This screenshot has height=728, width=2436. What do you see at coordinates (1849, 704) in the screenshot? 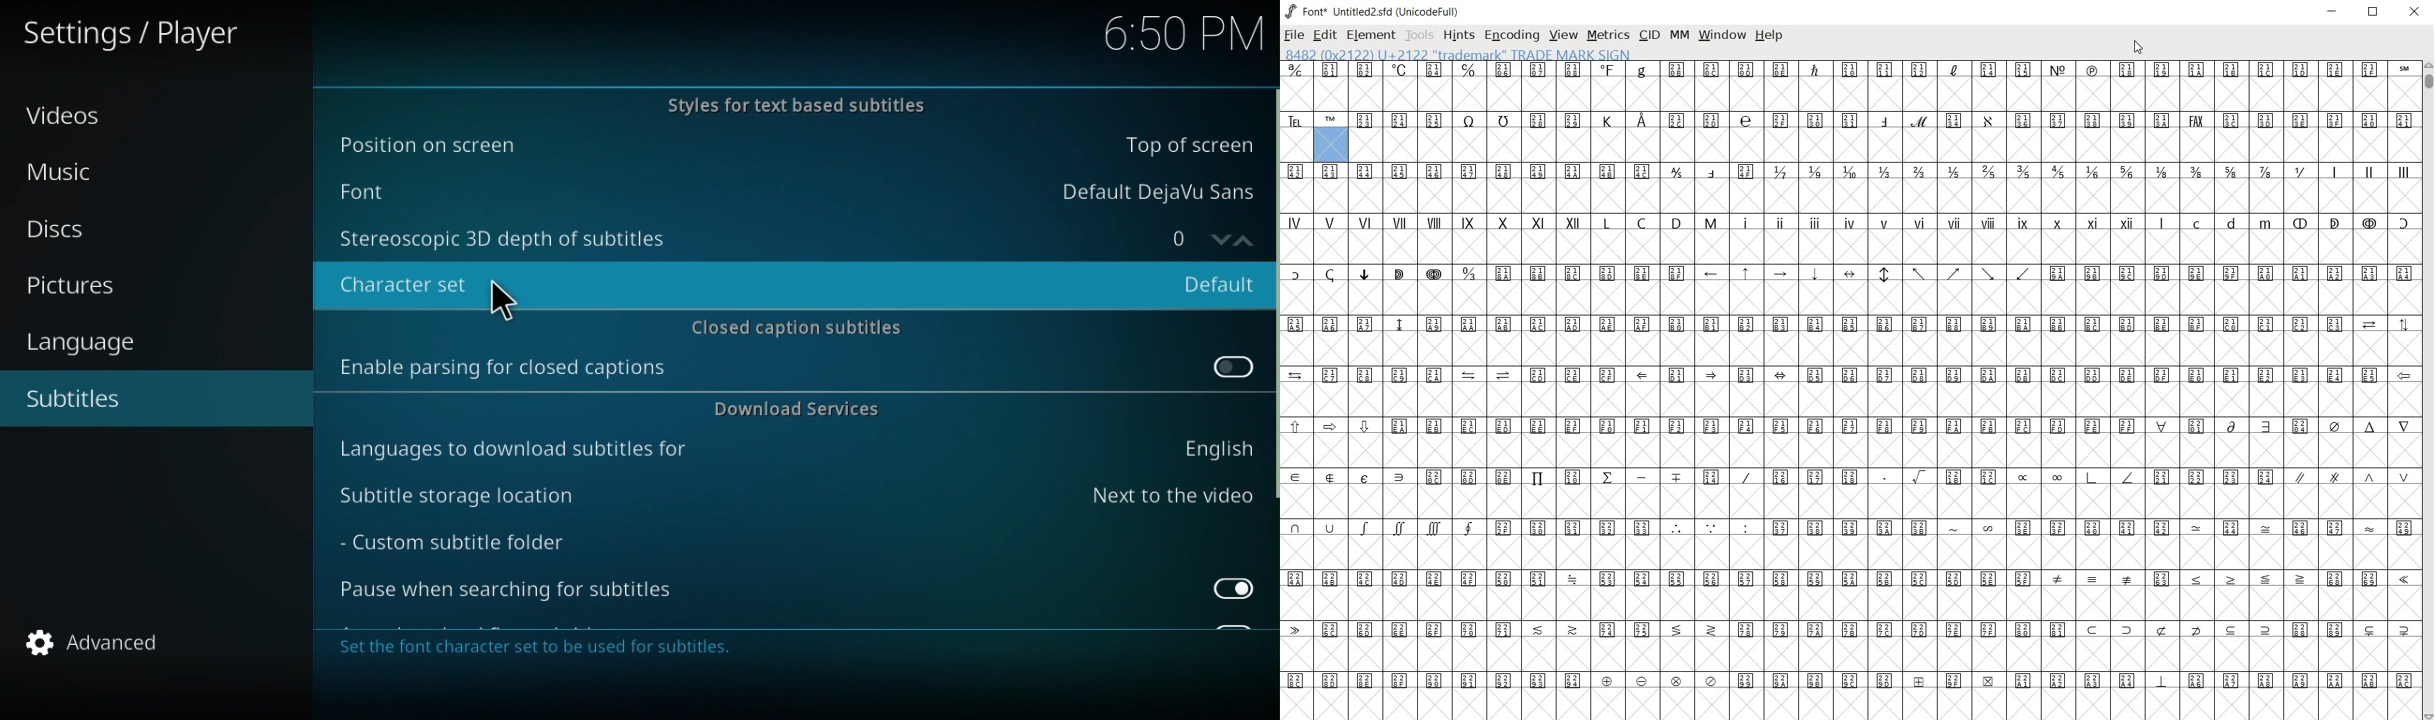
I see `slot` at bounding box center [1849, 704].